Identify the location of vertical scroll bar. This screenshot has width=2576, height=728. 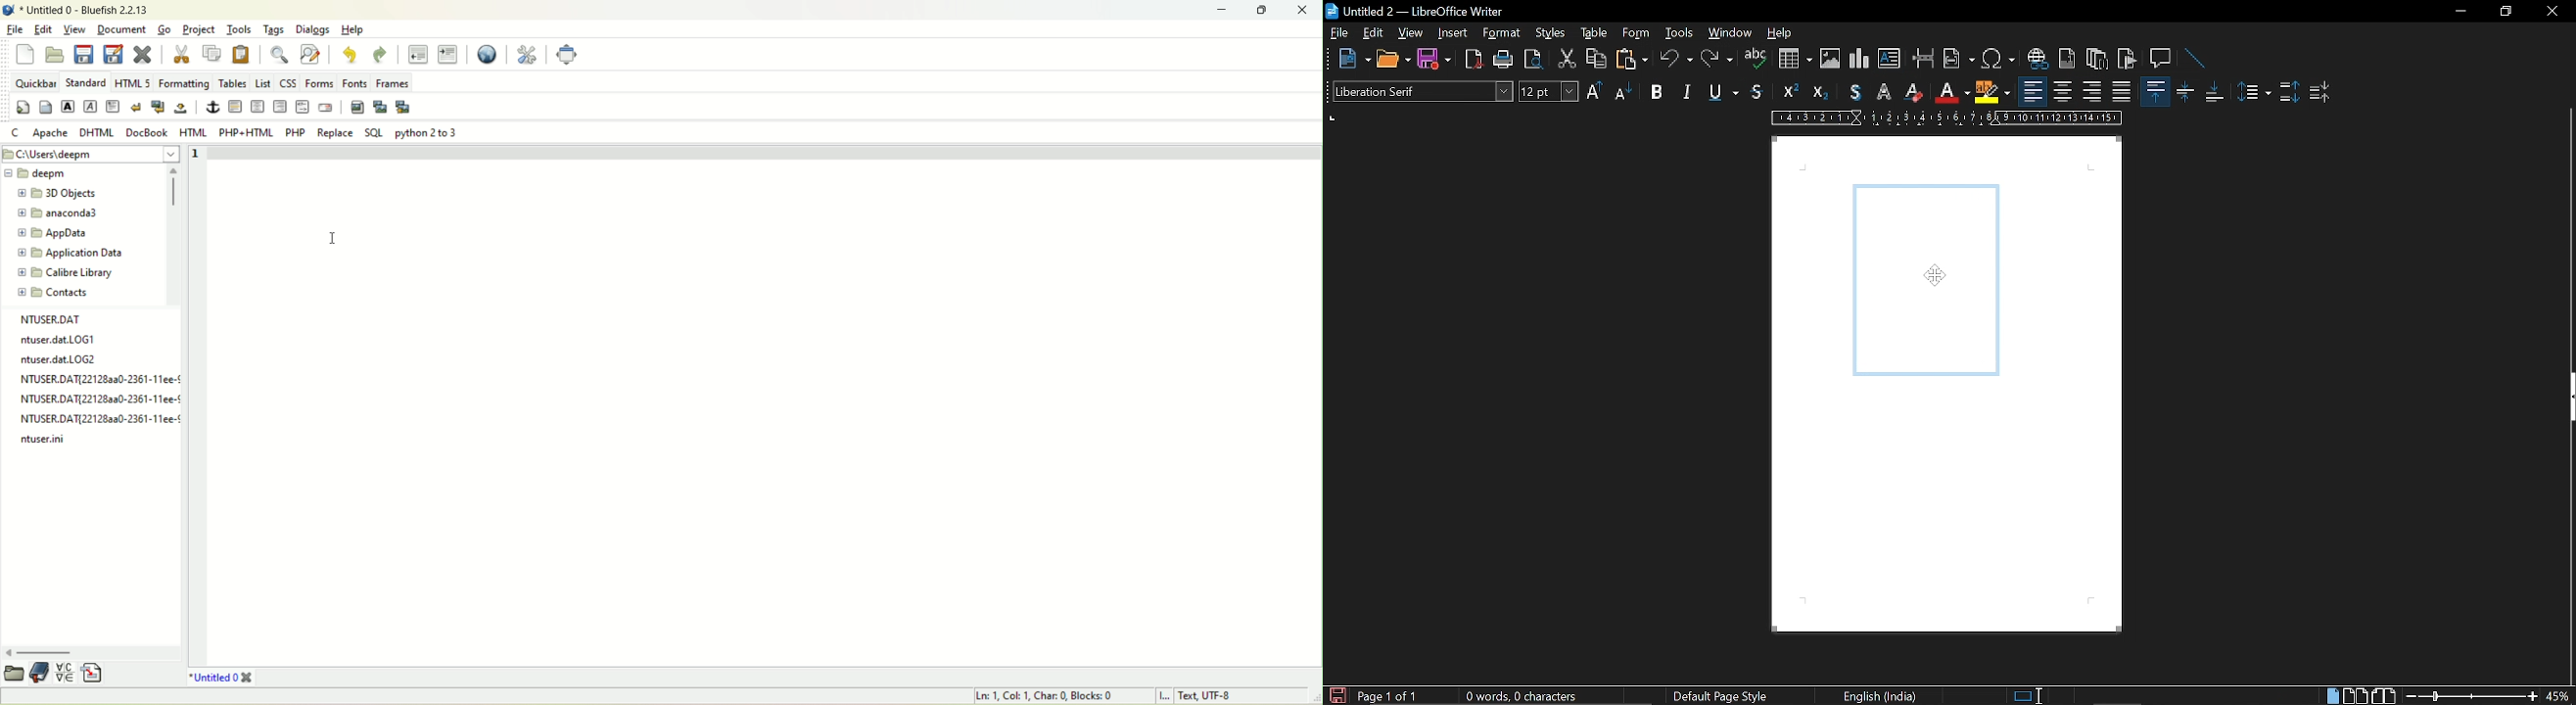
(2568, 237).